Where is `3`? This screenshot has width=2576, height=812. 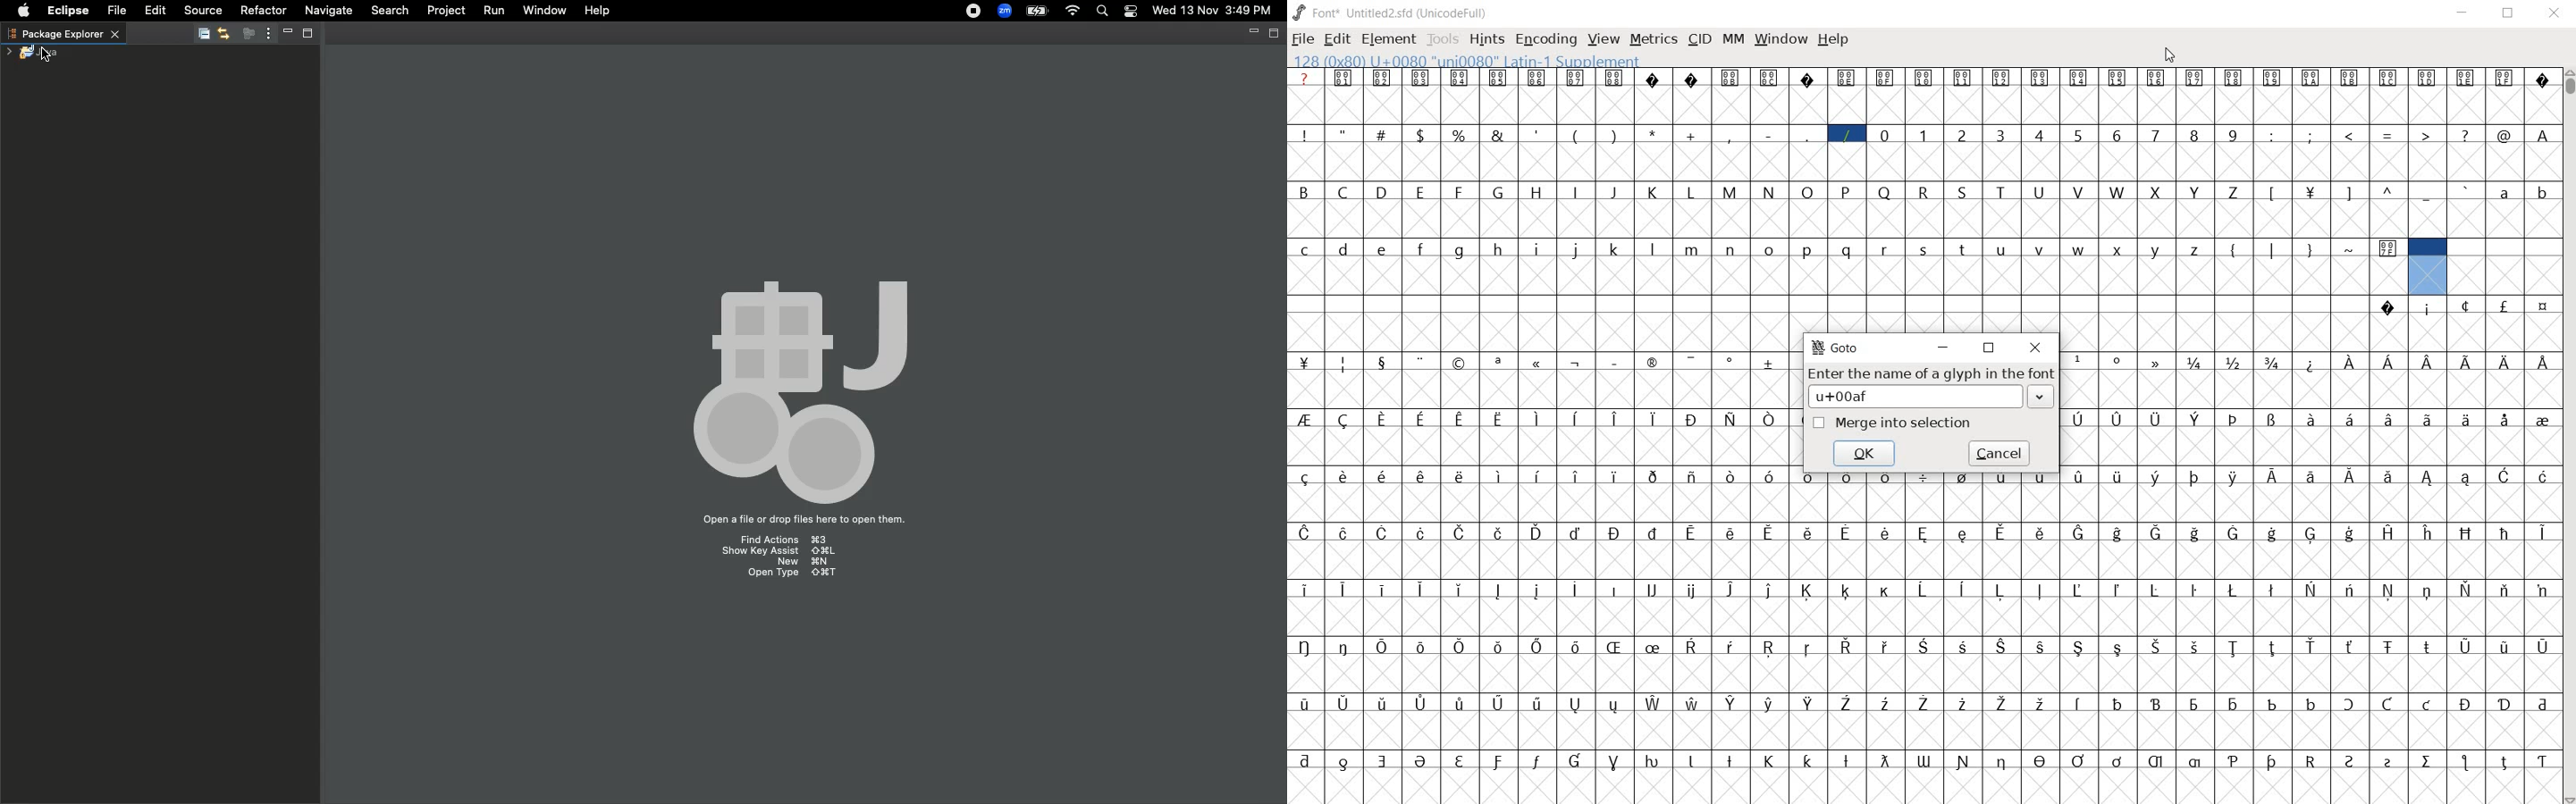
3 is located at coordinates (2002, 135).